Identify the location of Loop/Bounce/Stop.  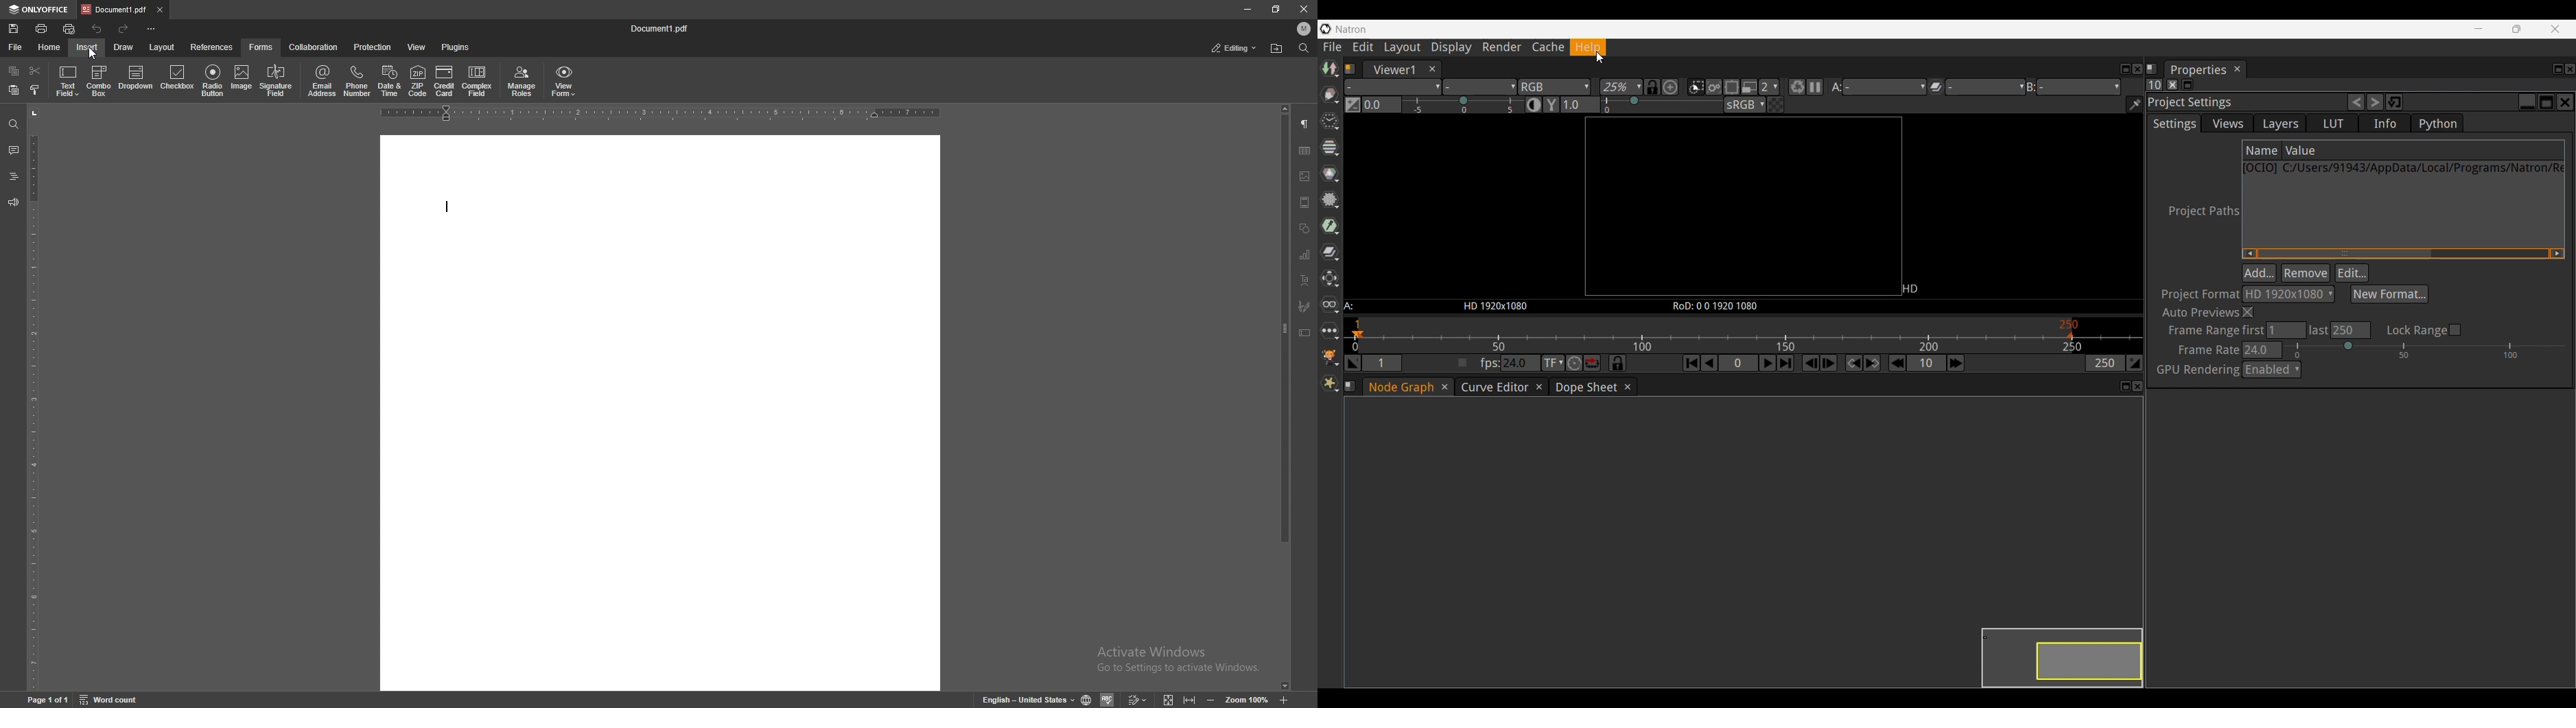
(1592, 363).